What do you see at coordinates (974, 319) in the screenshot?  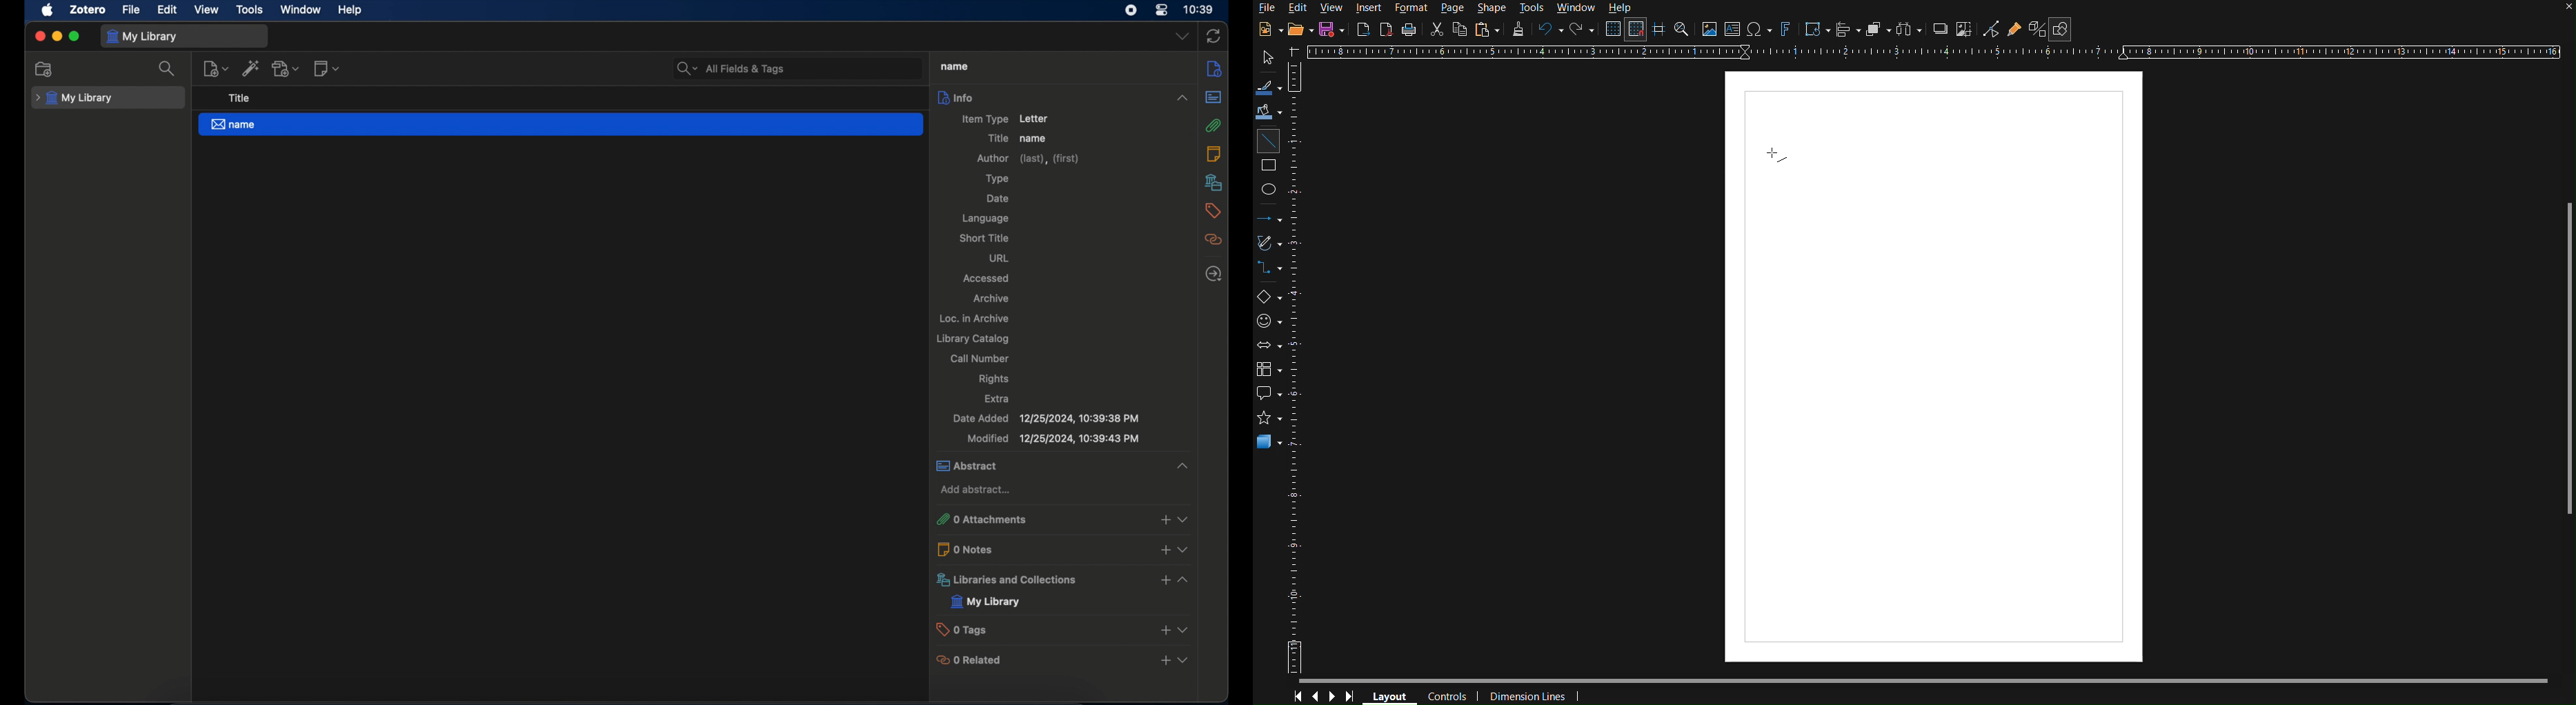 I see `oc. in archive` at bounding box center [974, 319].